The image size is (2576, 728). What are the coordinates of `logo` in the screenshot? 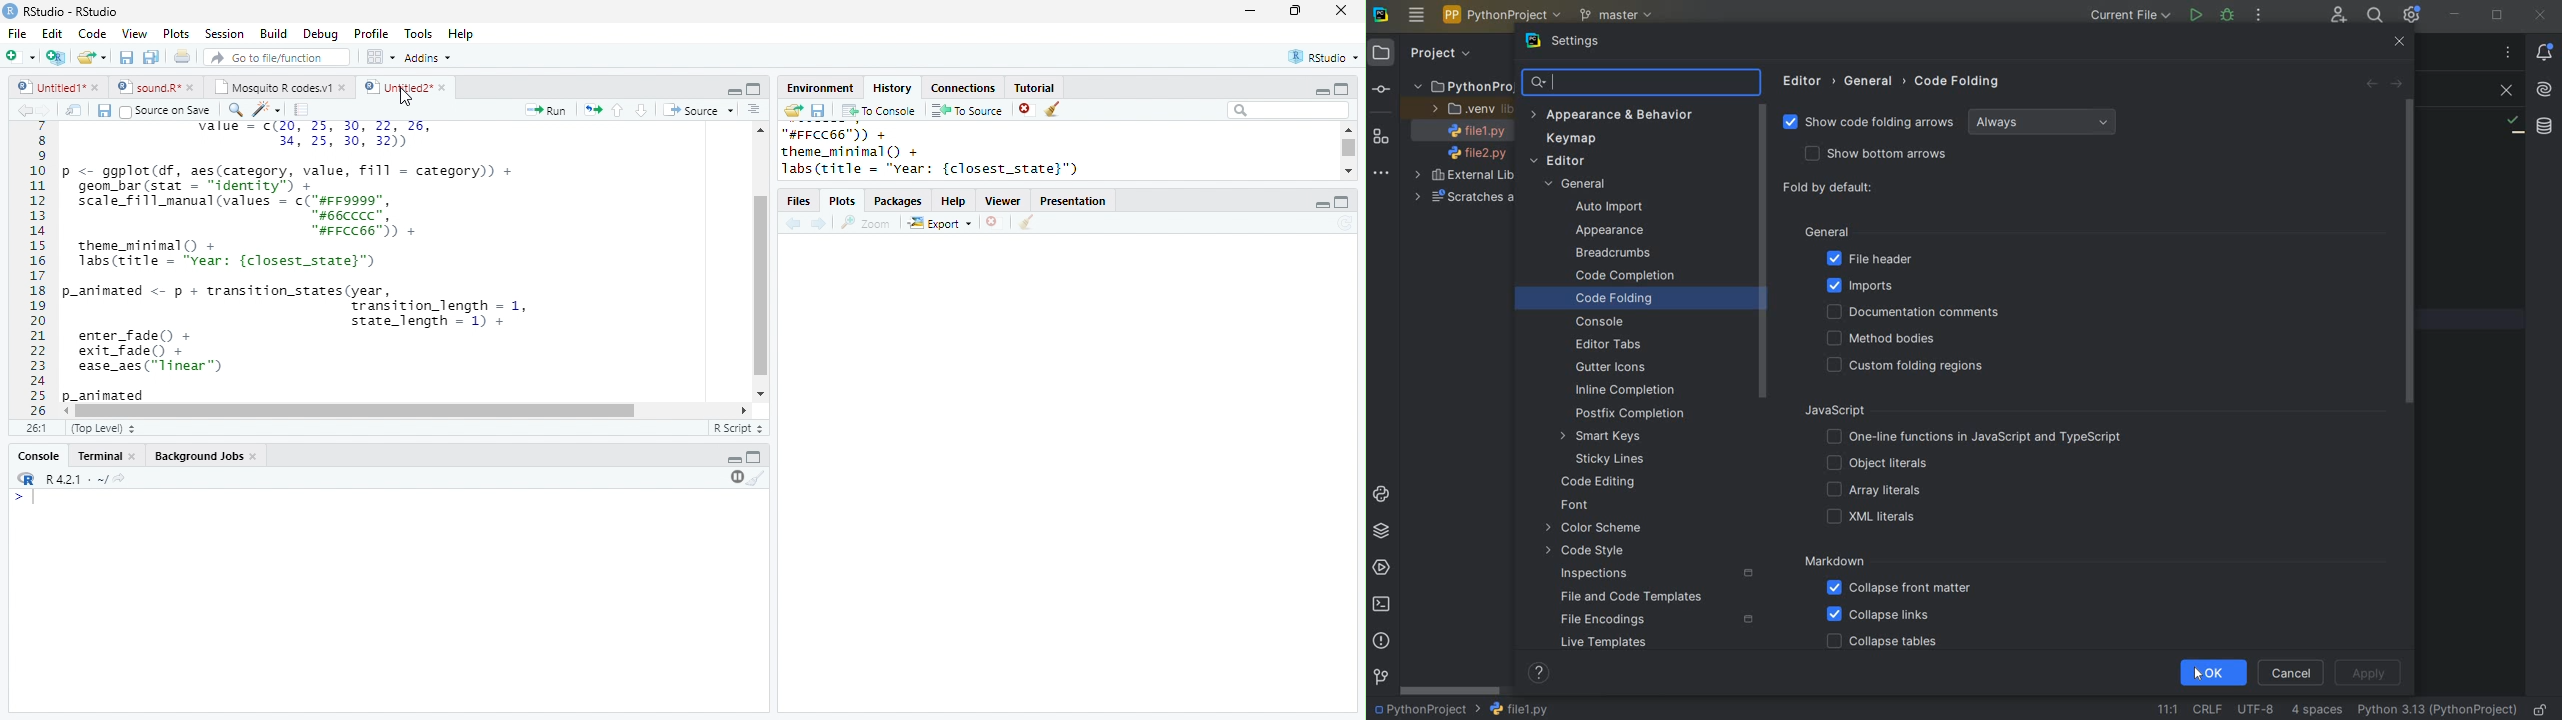 It's located at (10, 11).